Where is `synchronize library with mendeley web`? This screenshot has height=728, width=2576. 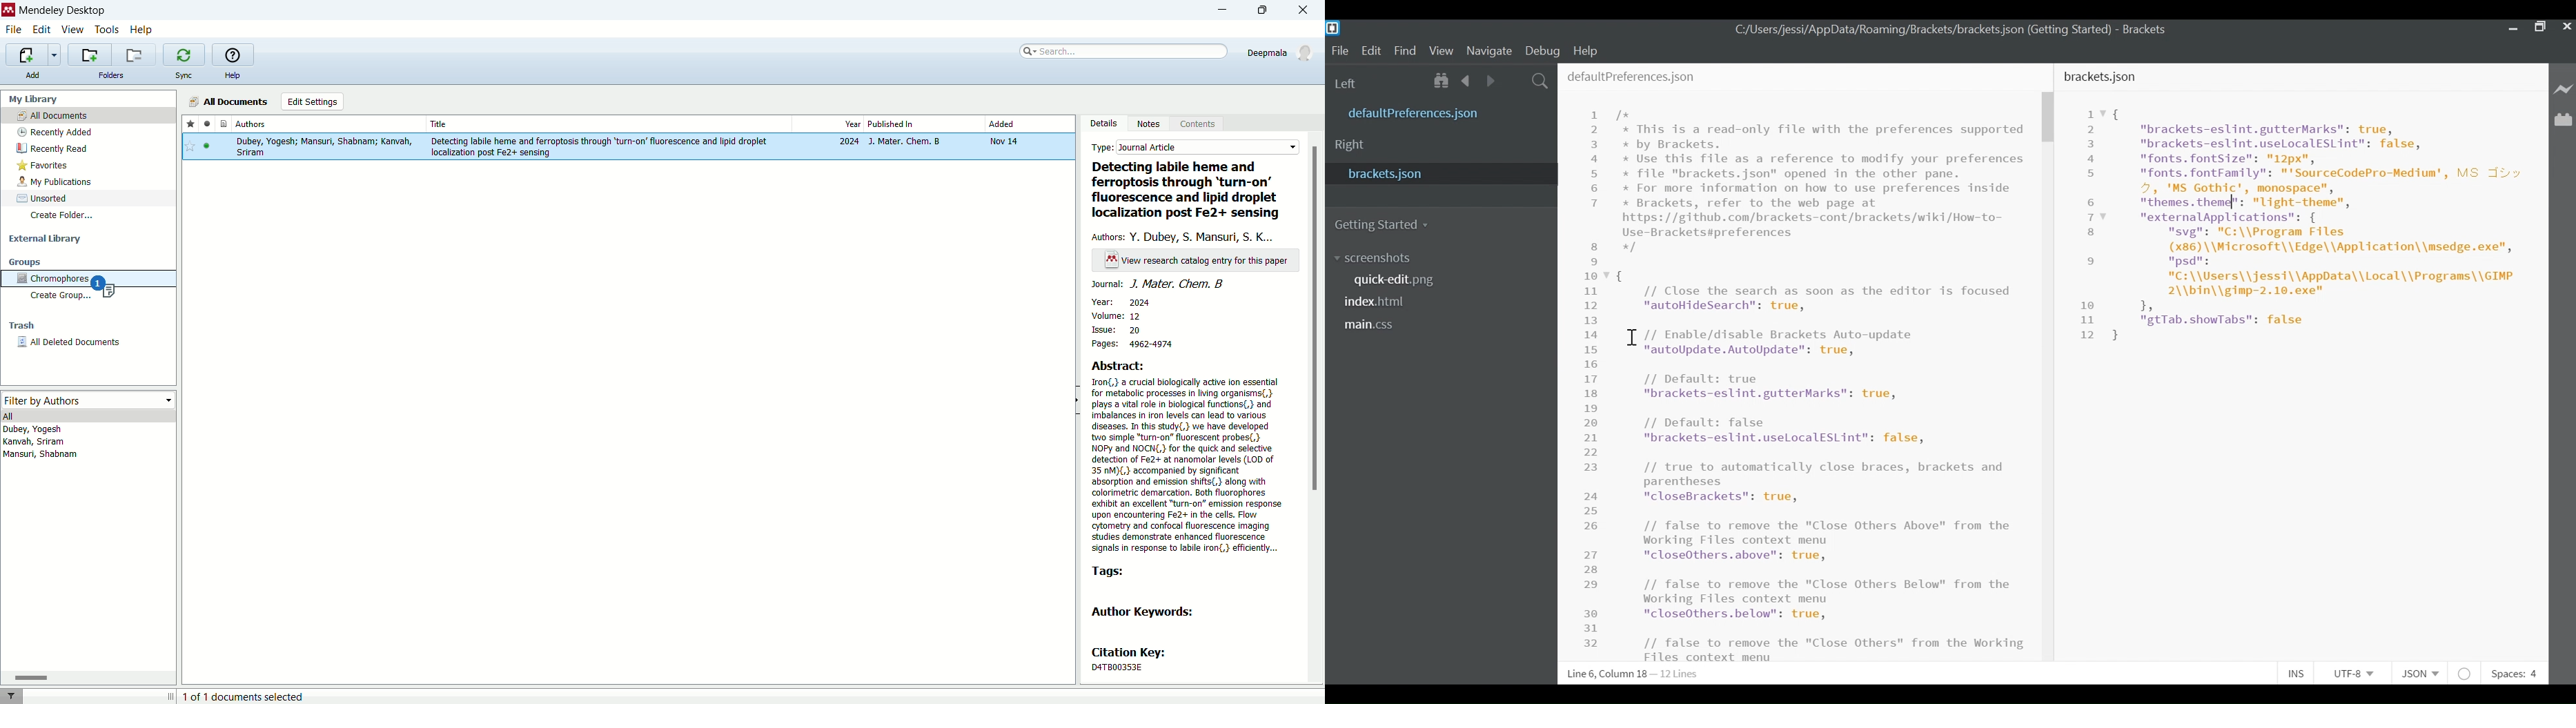 synchronize library with mendeley web is located at coordinates (183, 55).